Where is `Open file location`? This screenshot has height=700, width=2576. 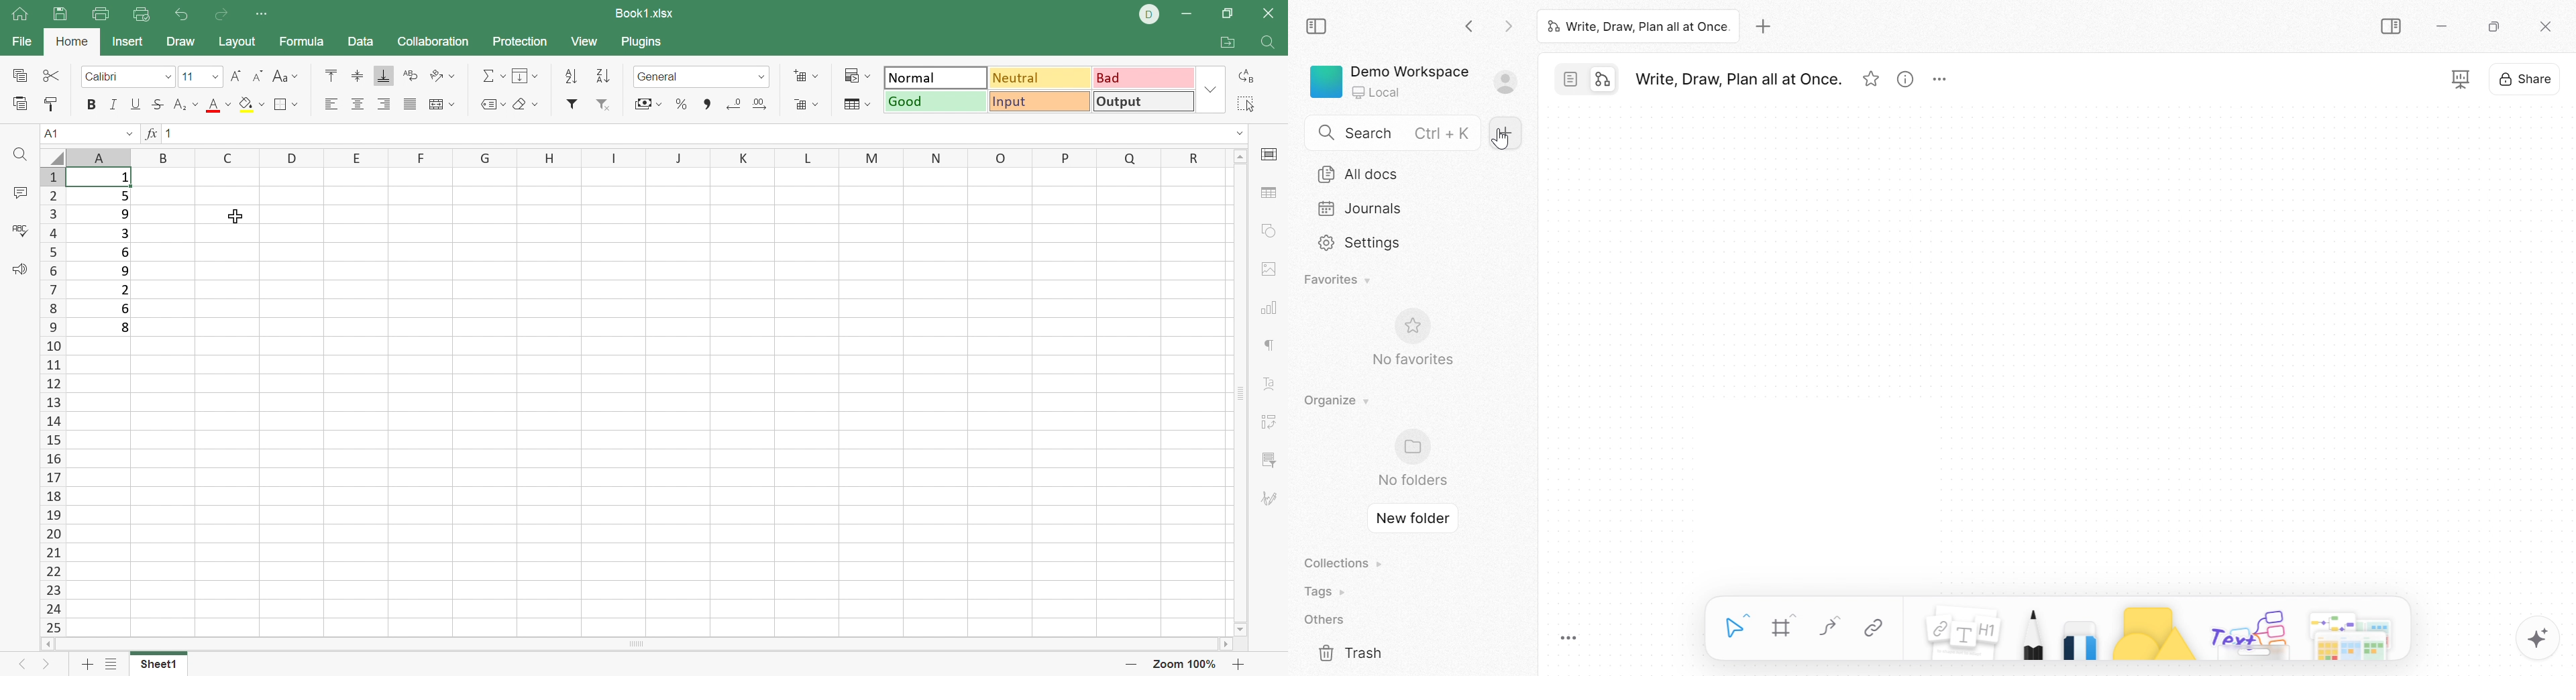 Open file location is located at coordinates (1226, 42).